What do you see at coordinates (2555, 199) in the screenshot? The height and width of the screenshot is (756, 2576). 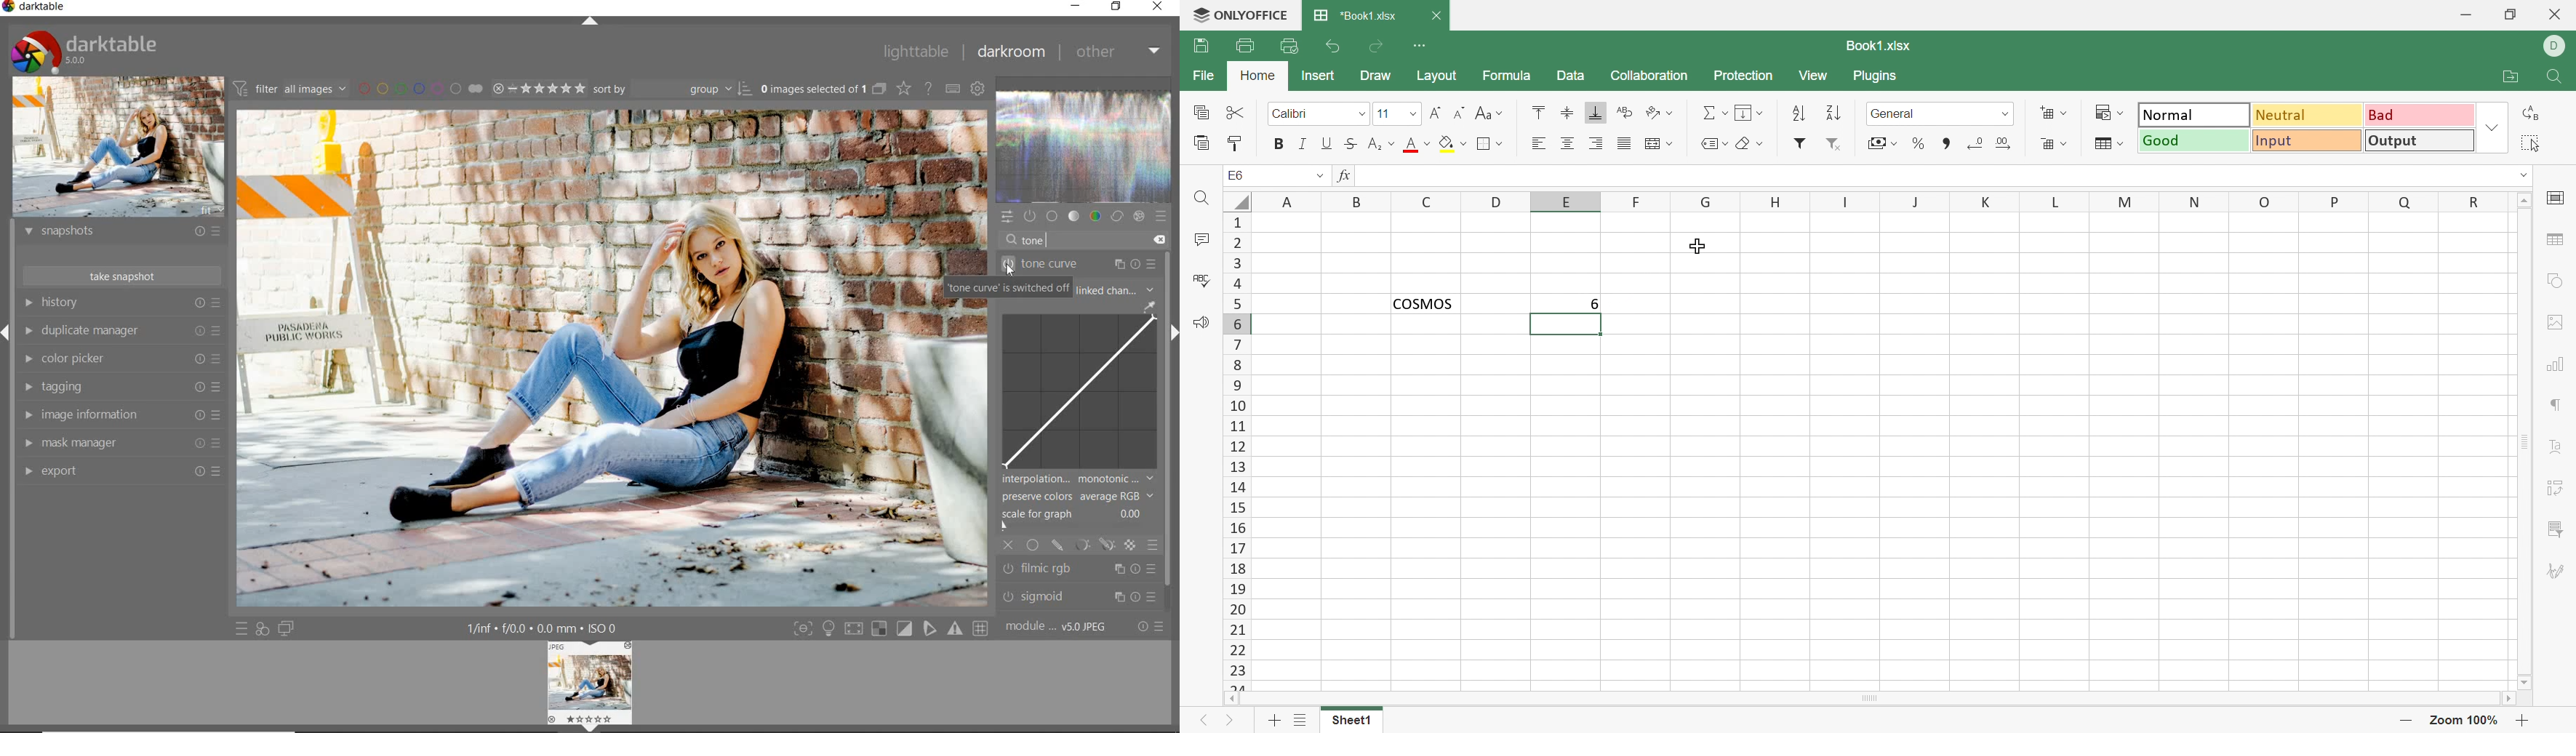 I see `Cell settings` at bounding box center [2555, 199].